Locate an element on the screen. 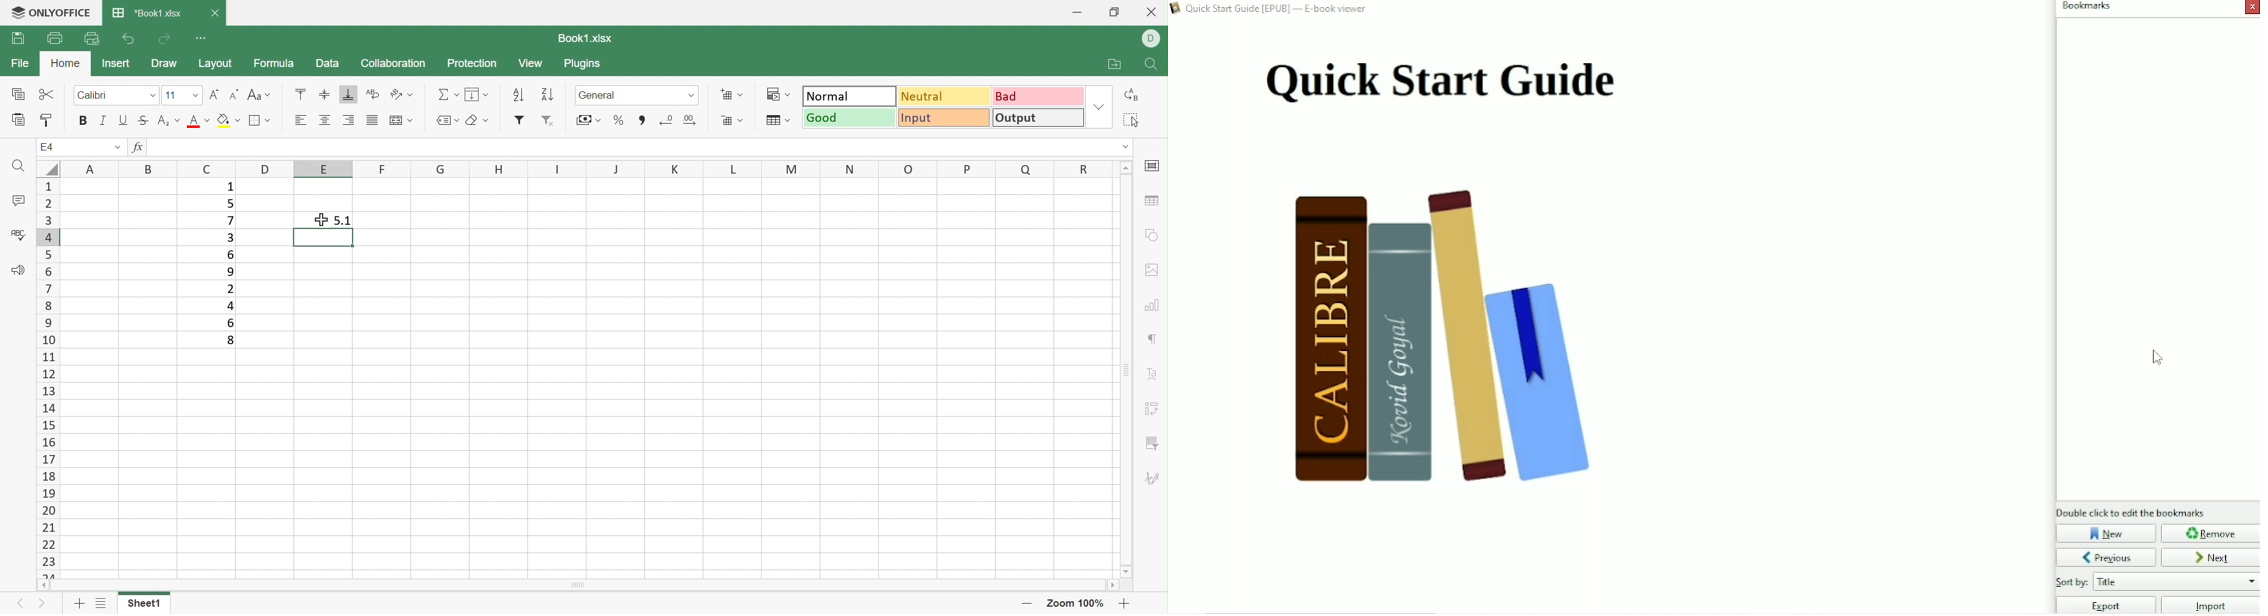  Collaboration is located at coordinates (398, 63).